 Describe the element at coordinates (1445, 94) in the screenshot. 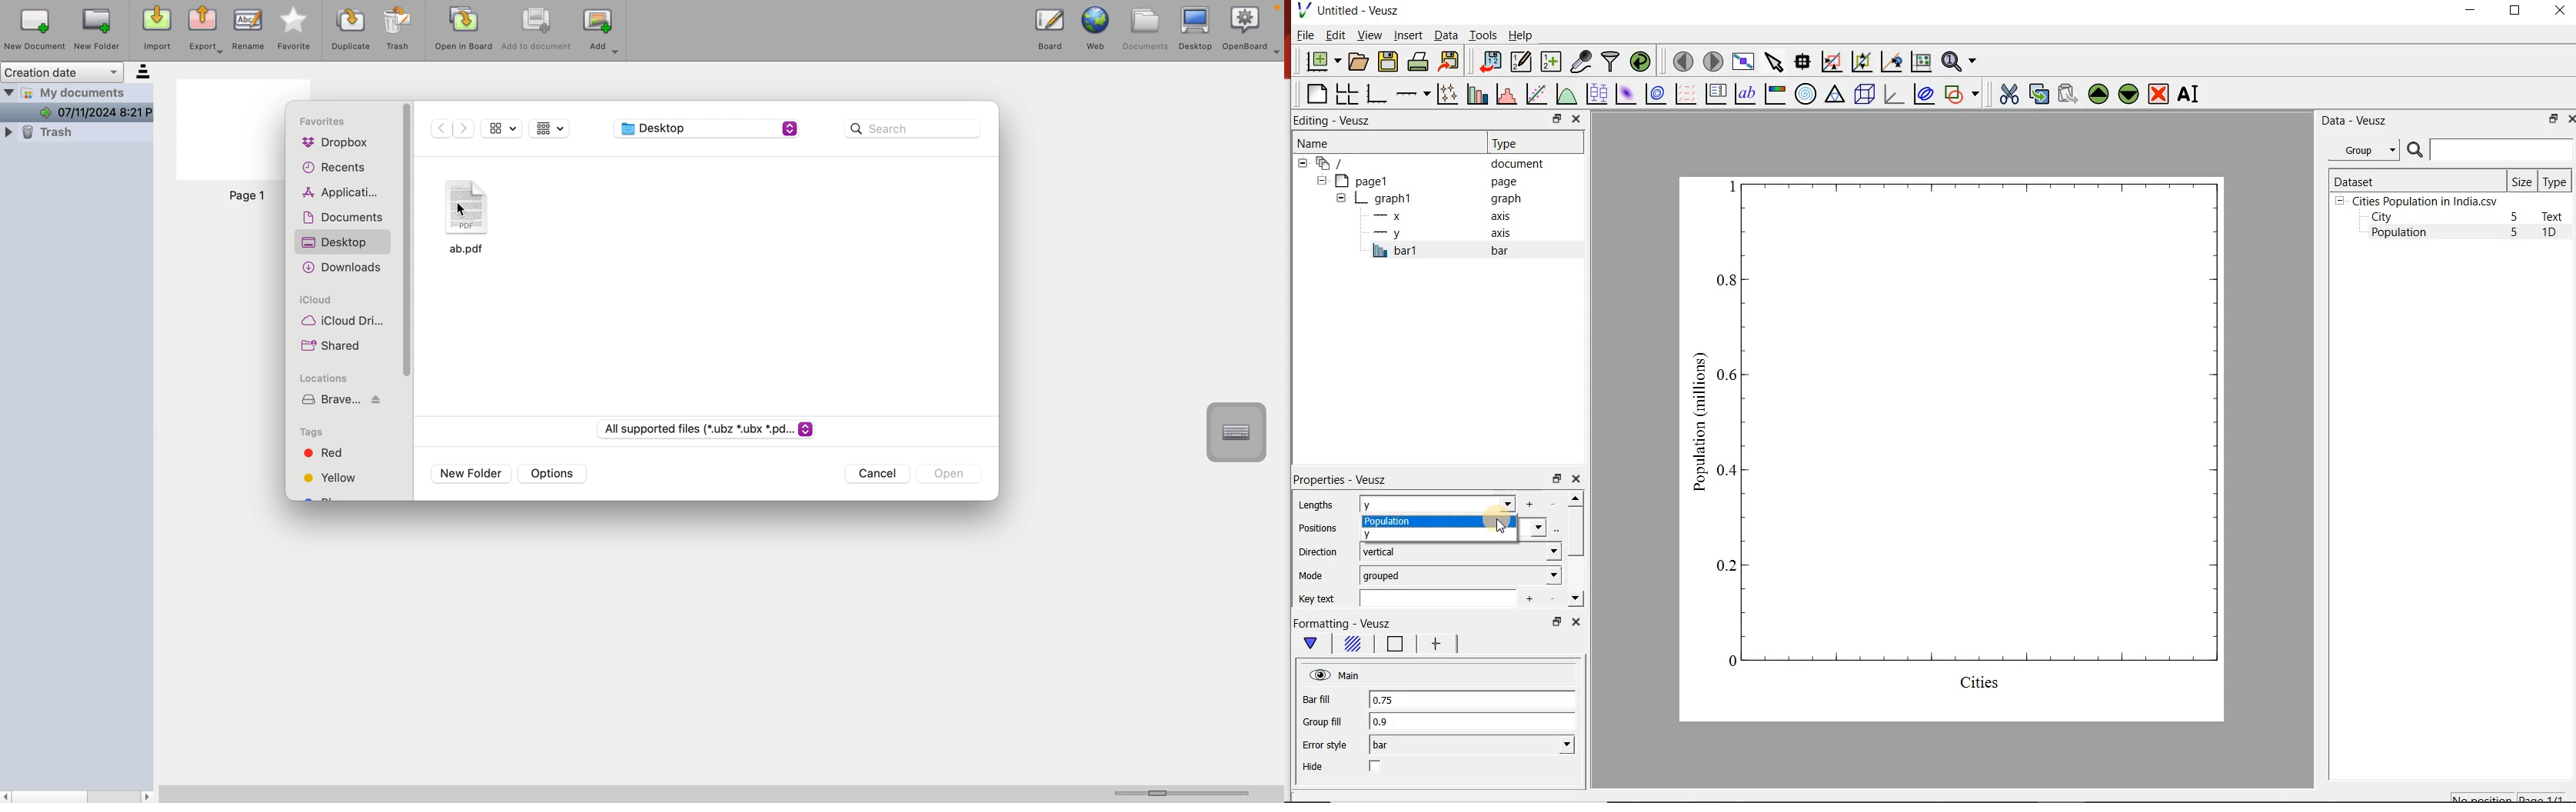

I see `plot points with lines and errorbars` at that location.